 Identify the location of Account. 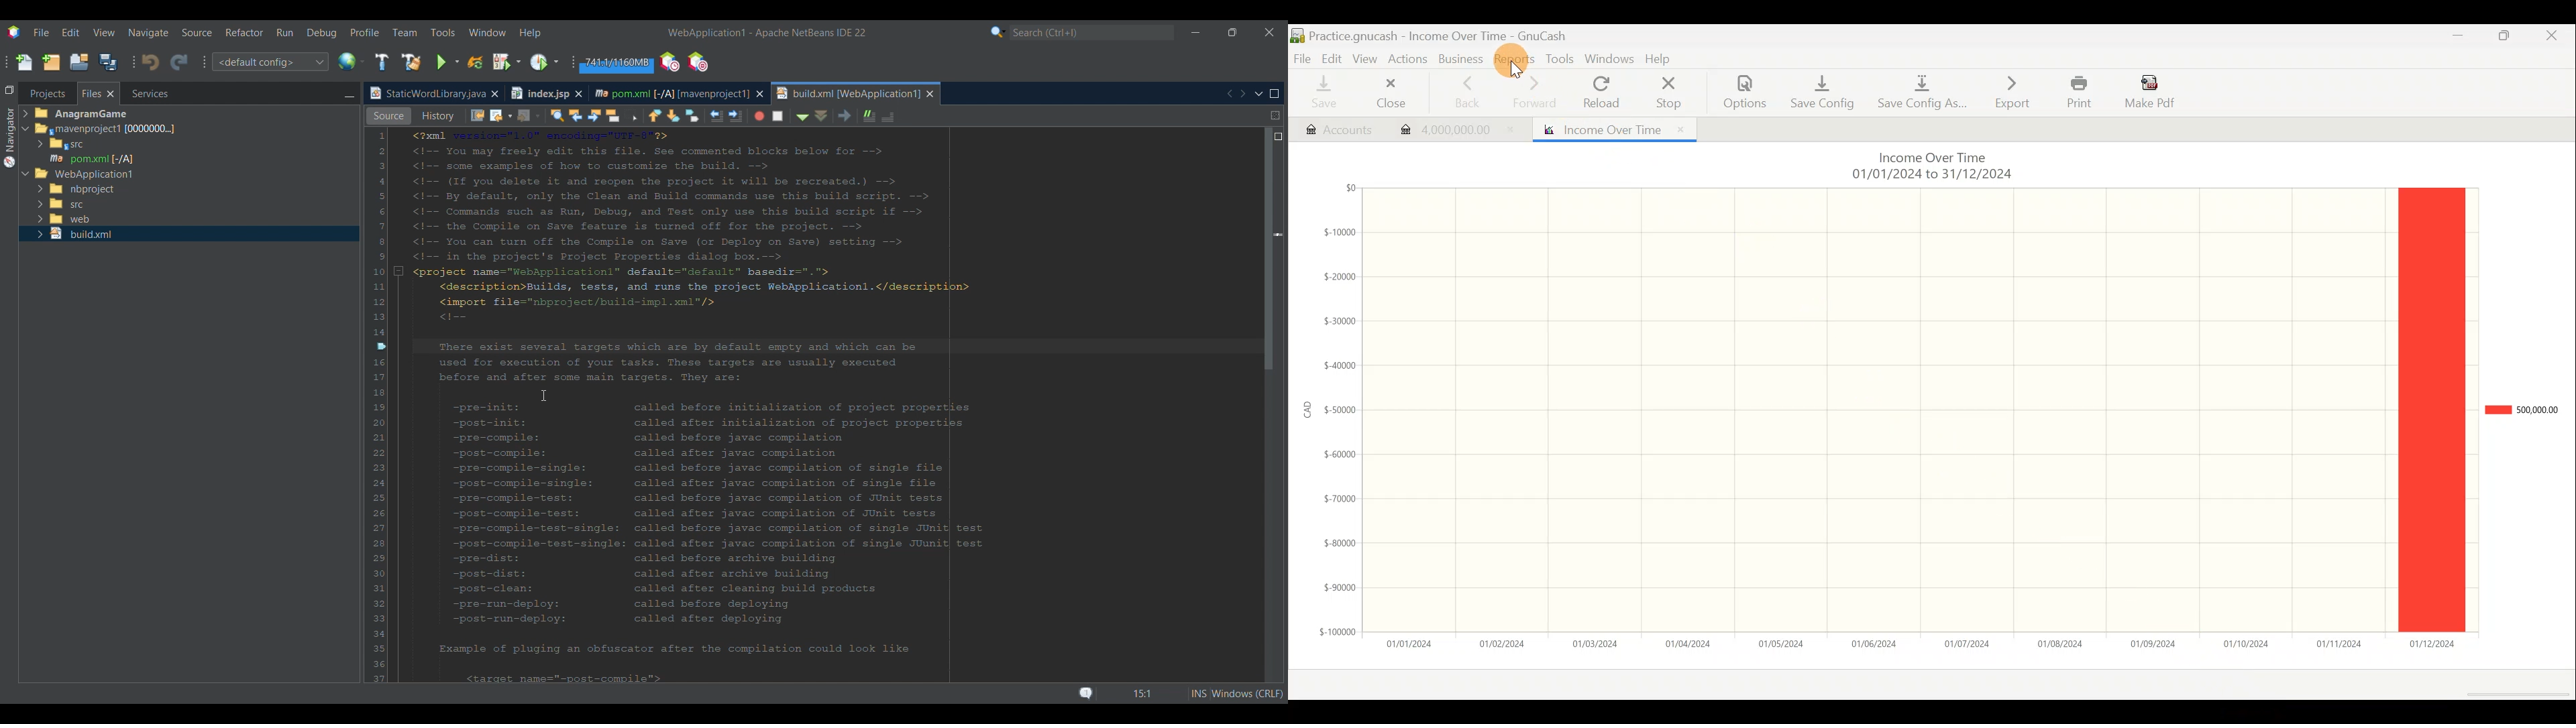
(1338, 130).